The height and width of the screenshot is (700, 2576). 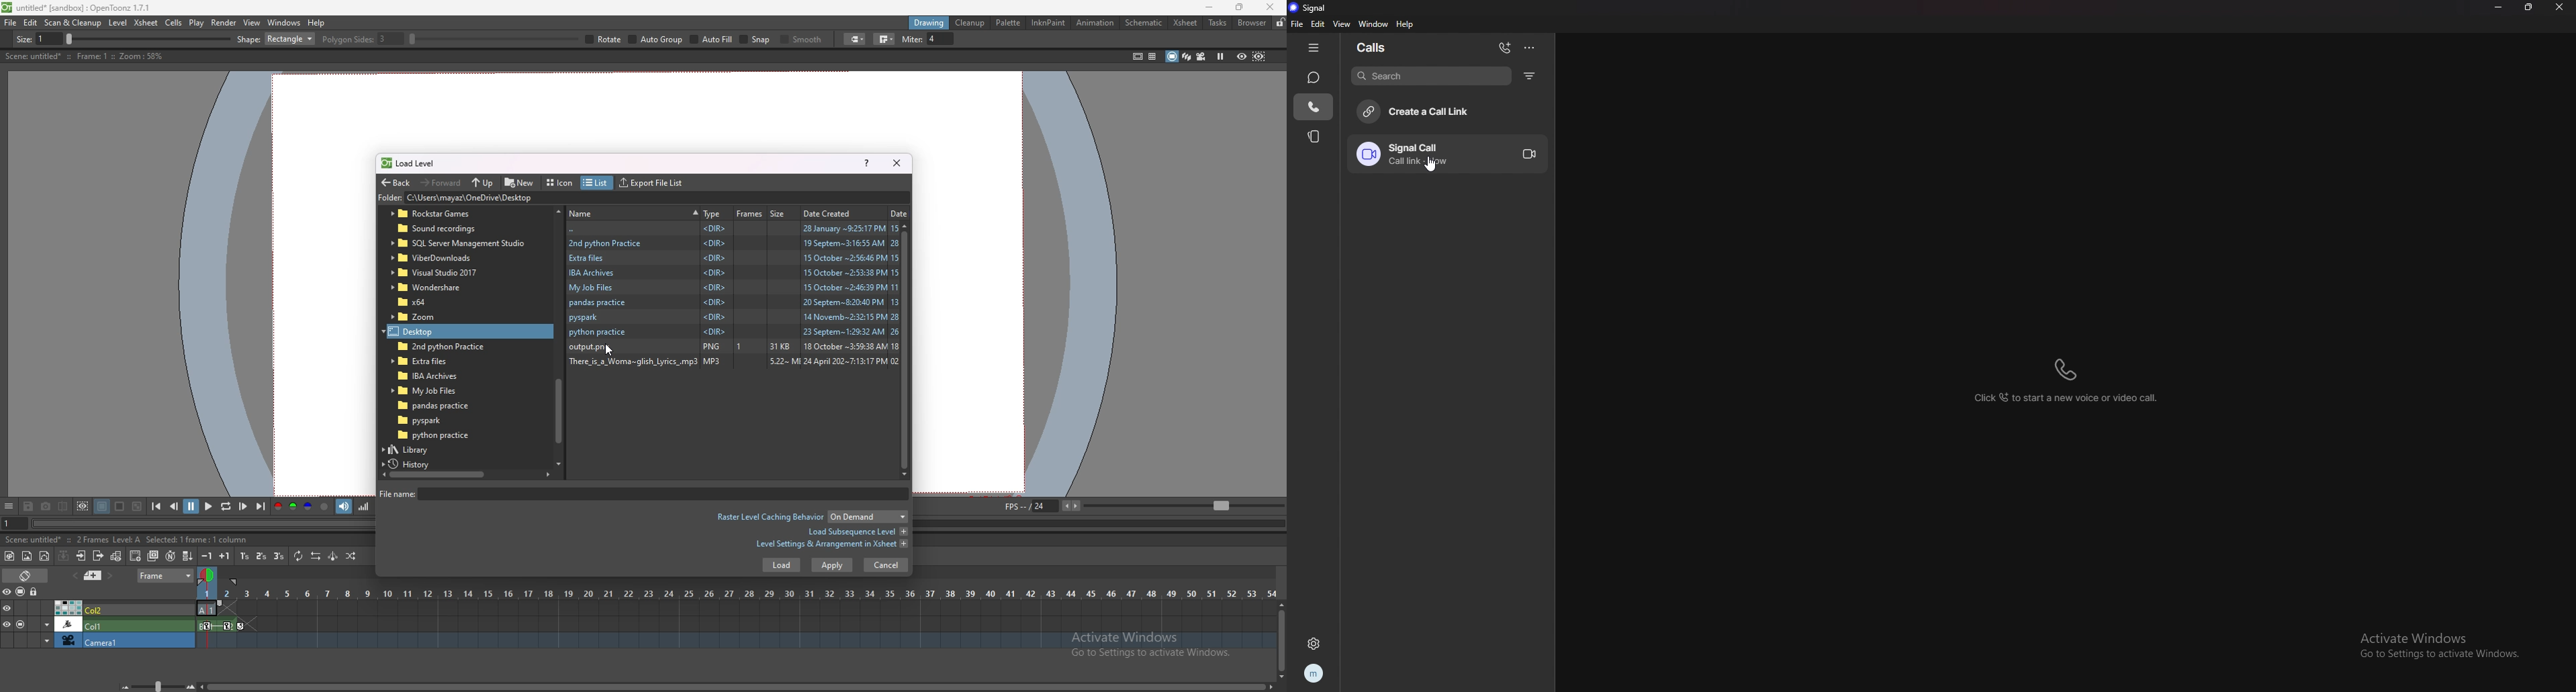 I want to click on add memo, so click(x=93, y=575).